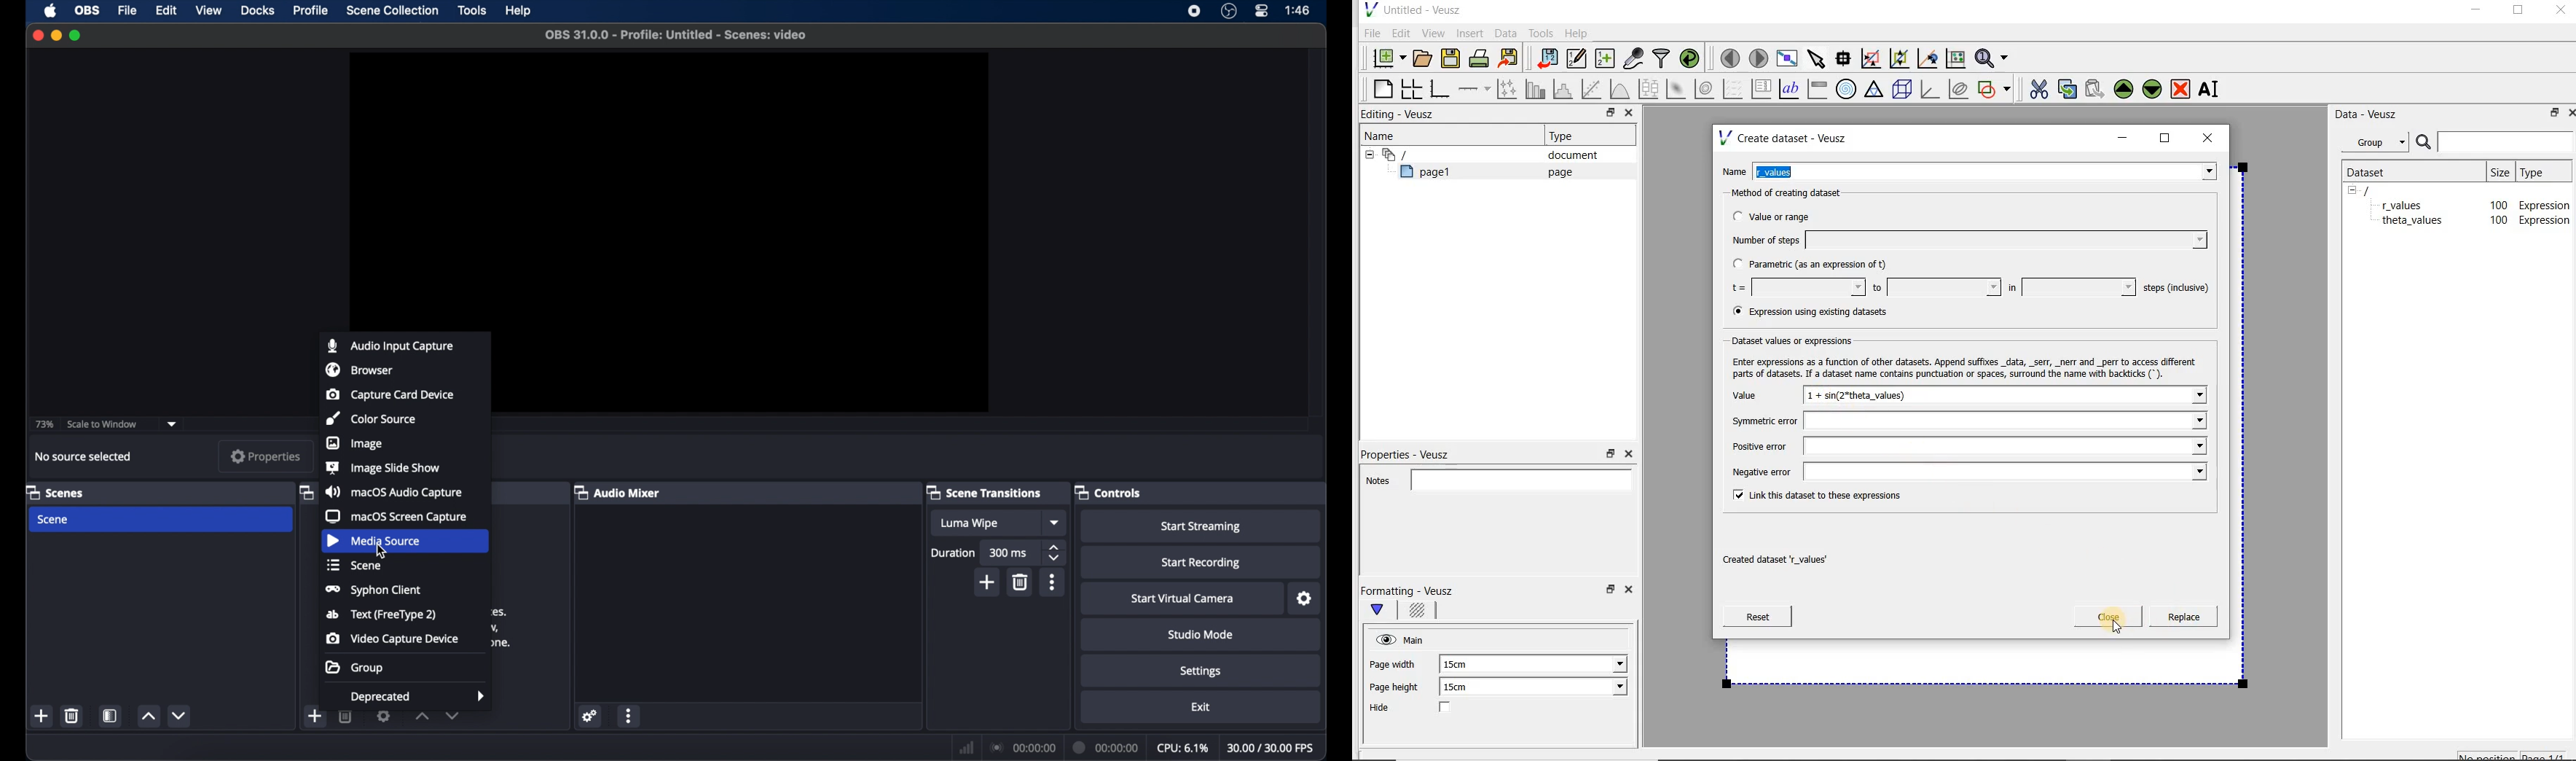  Describe the element at coordinates (172, 425) in the screenshot. I see `dropdown` at that location.